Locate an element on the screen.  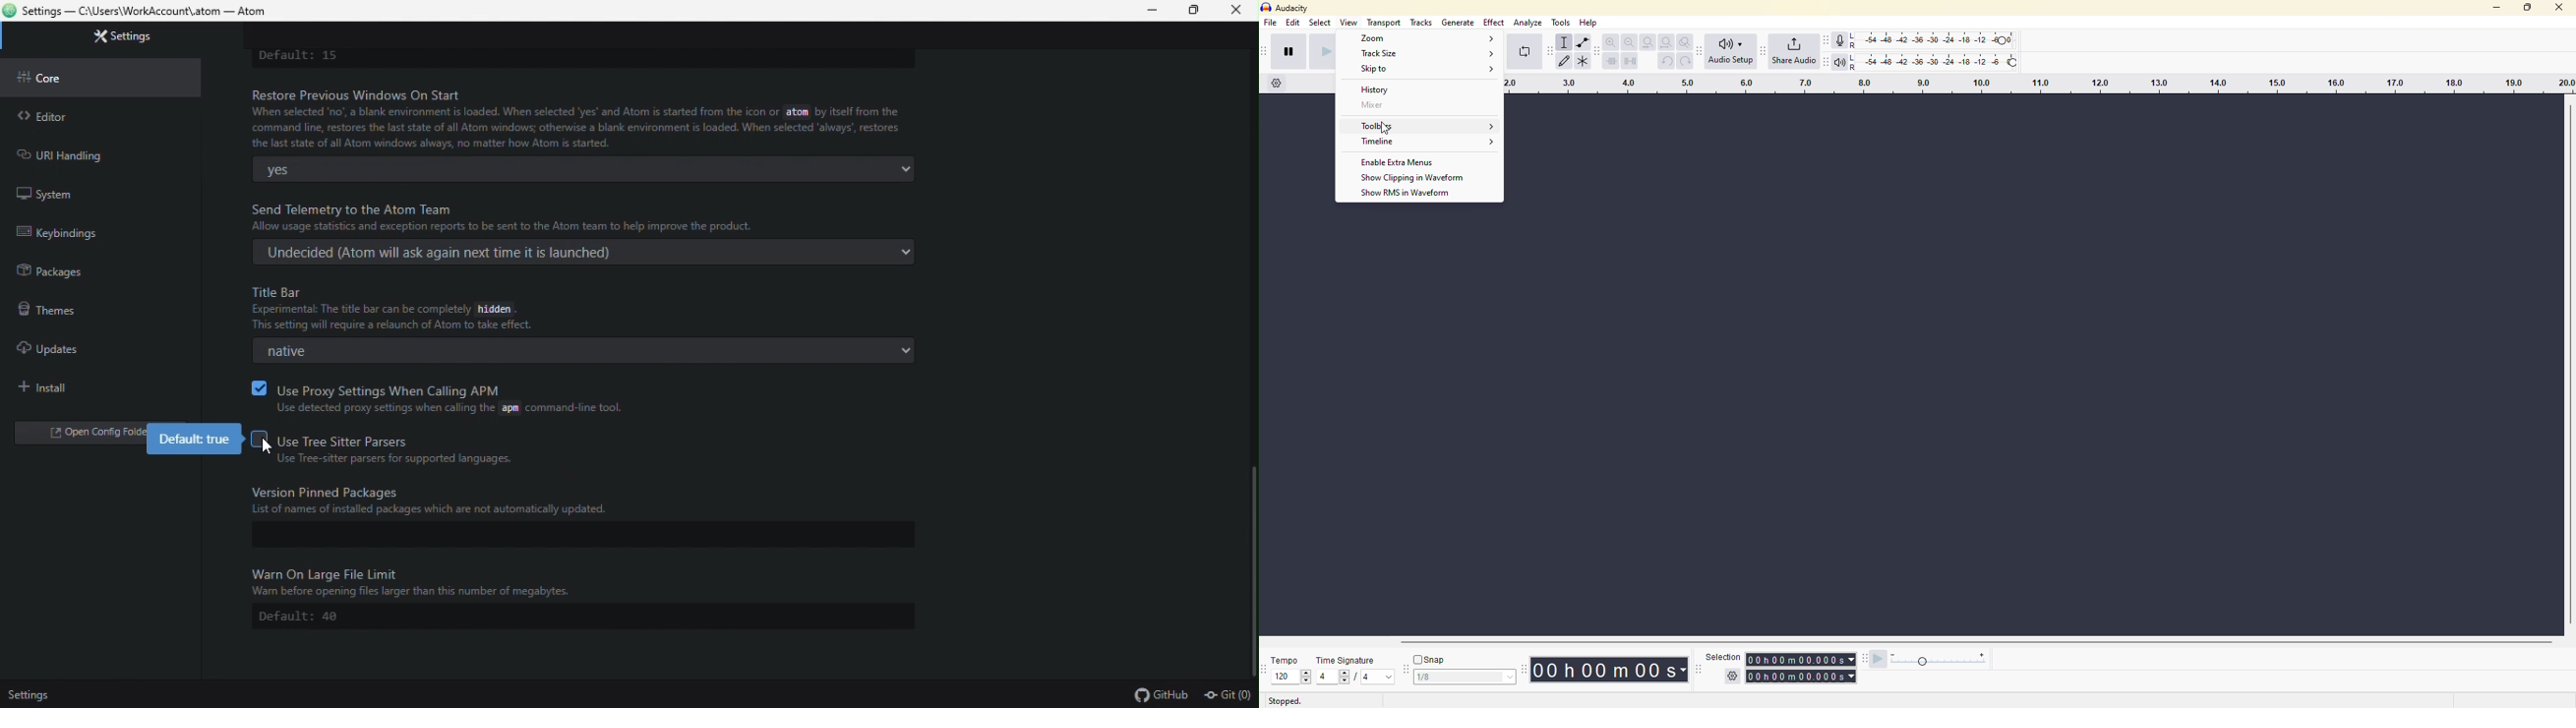
Timeline is located at coordinates (1428, 142).